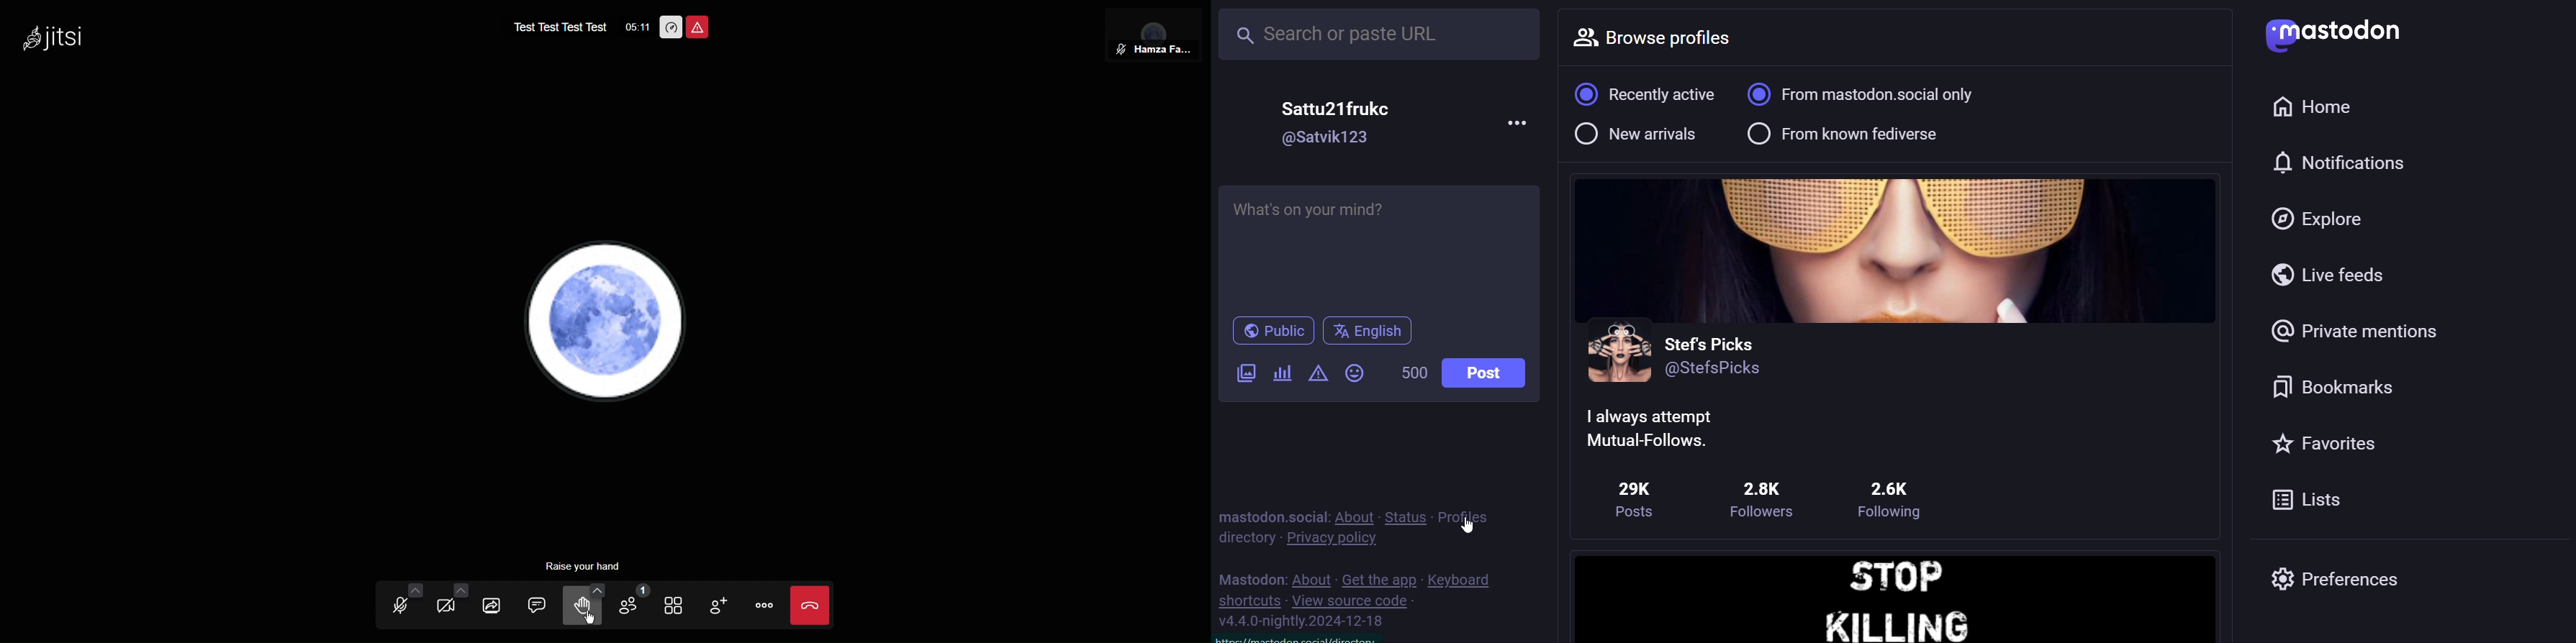  I want to click on Test Test Test Test, so click(560, 25).